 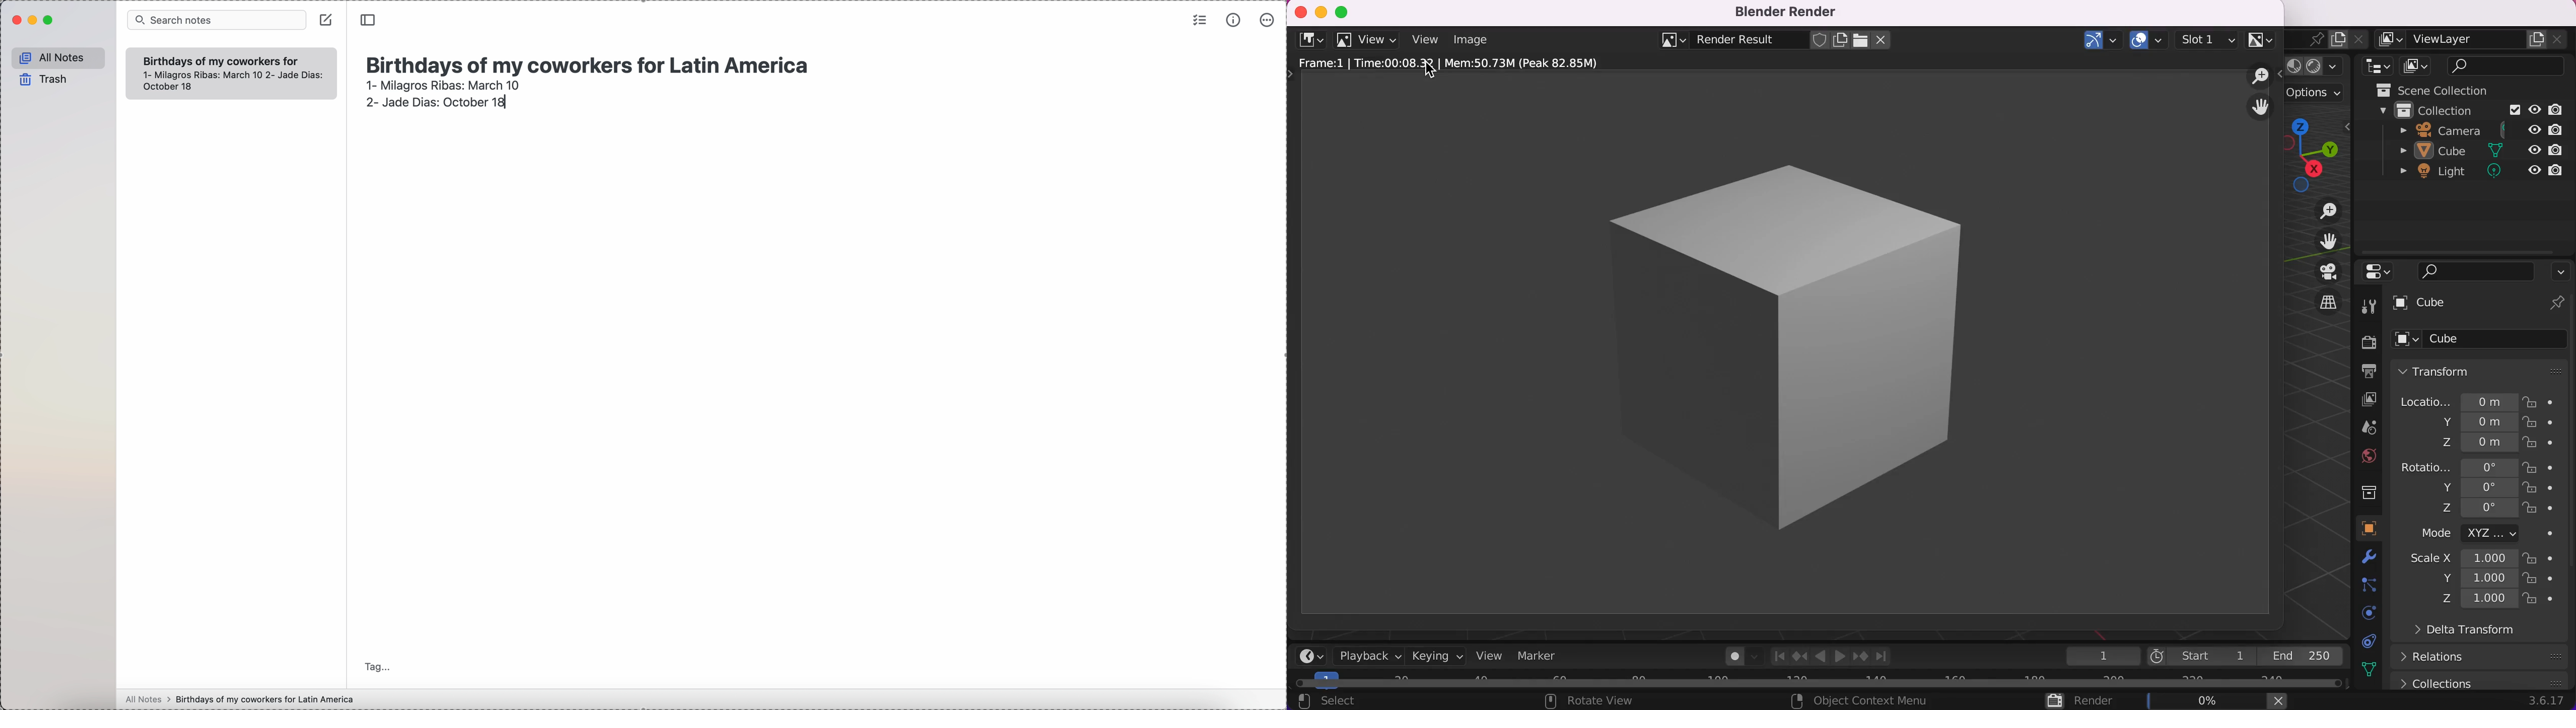 What do you see at coordinates (1269, 19) in the screenshot?
I see `more options` at bounding box center [1269, 19].